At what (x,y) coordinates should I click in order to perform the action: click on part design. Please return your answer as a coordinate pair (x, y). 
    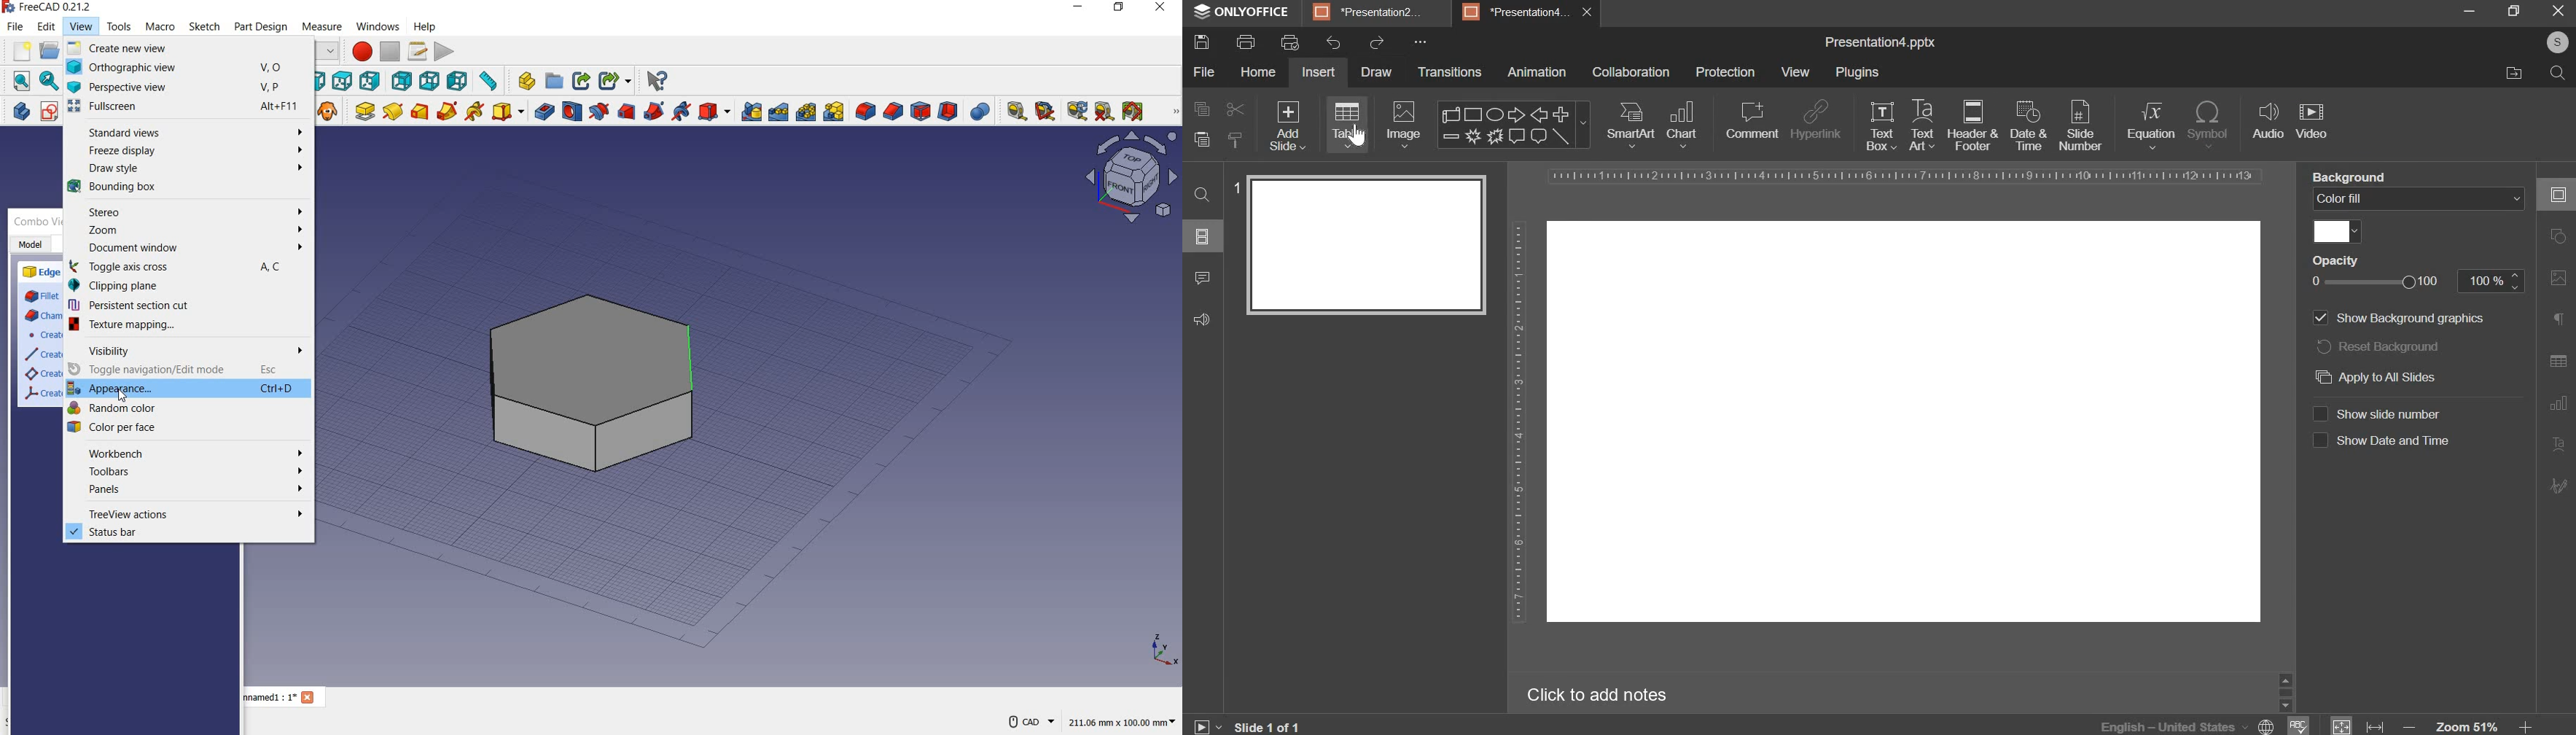
    Looking at the image, I should click on (260, 27).